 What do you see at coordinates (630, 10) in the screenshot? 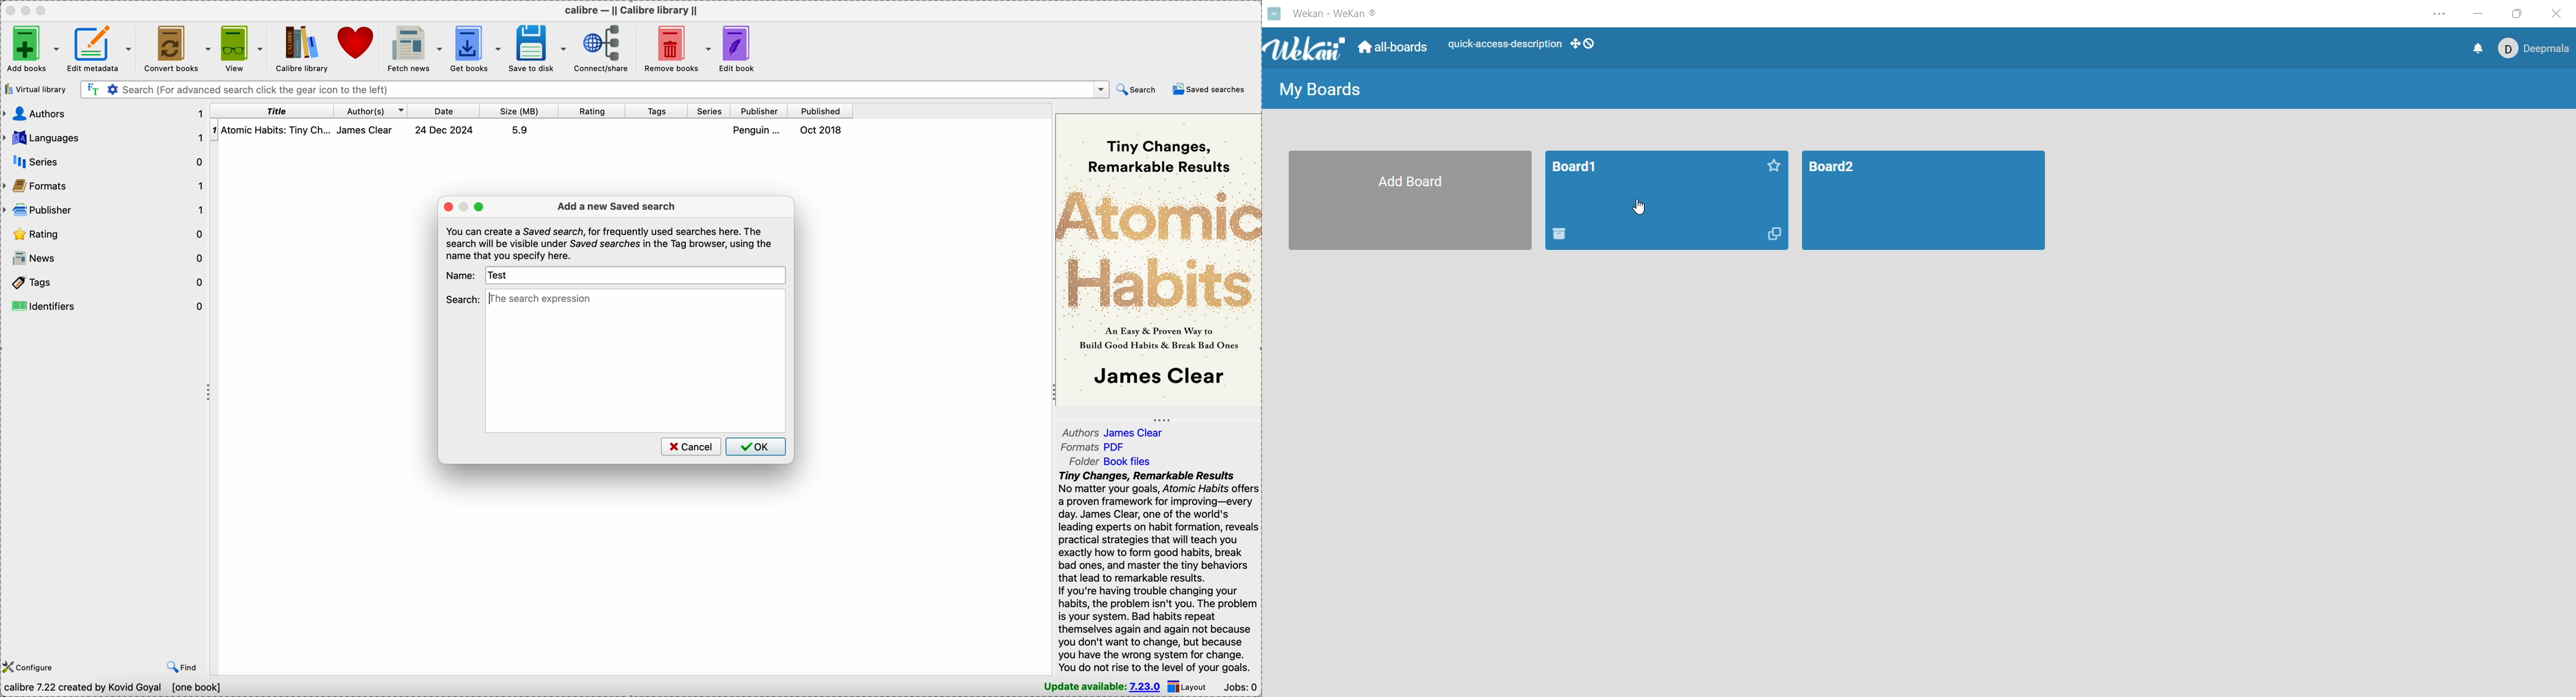
I see `Calibre - || calibre library ||` at bounding box center [630, 10].